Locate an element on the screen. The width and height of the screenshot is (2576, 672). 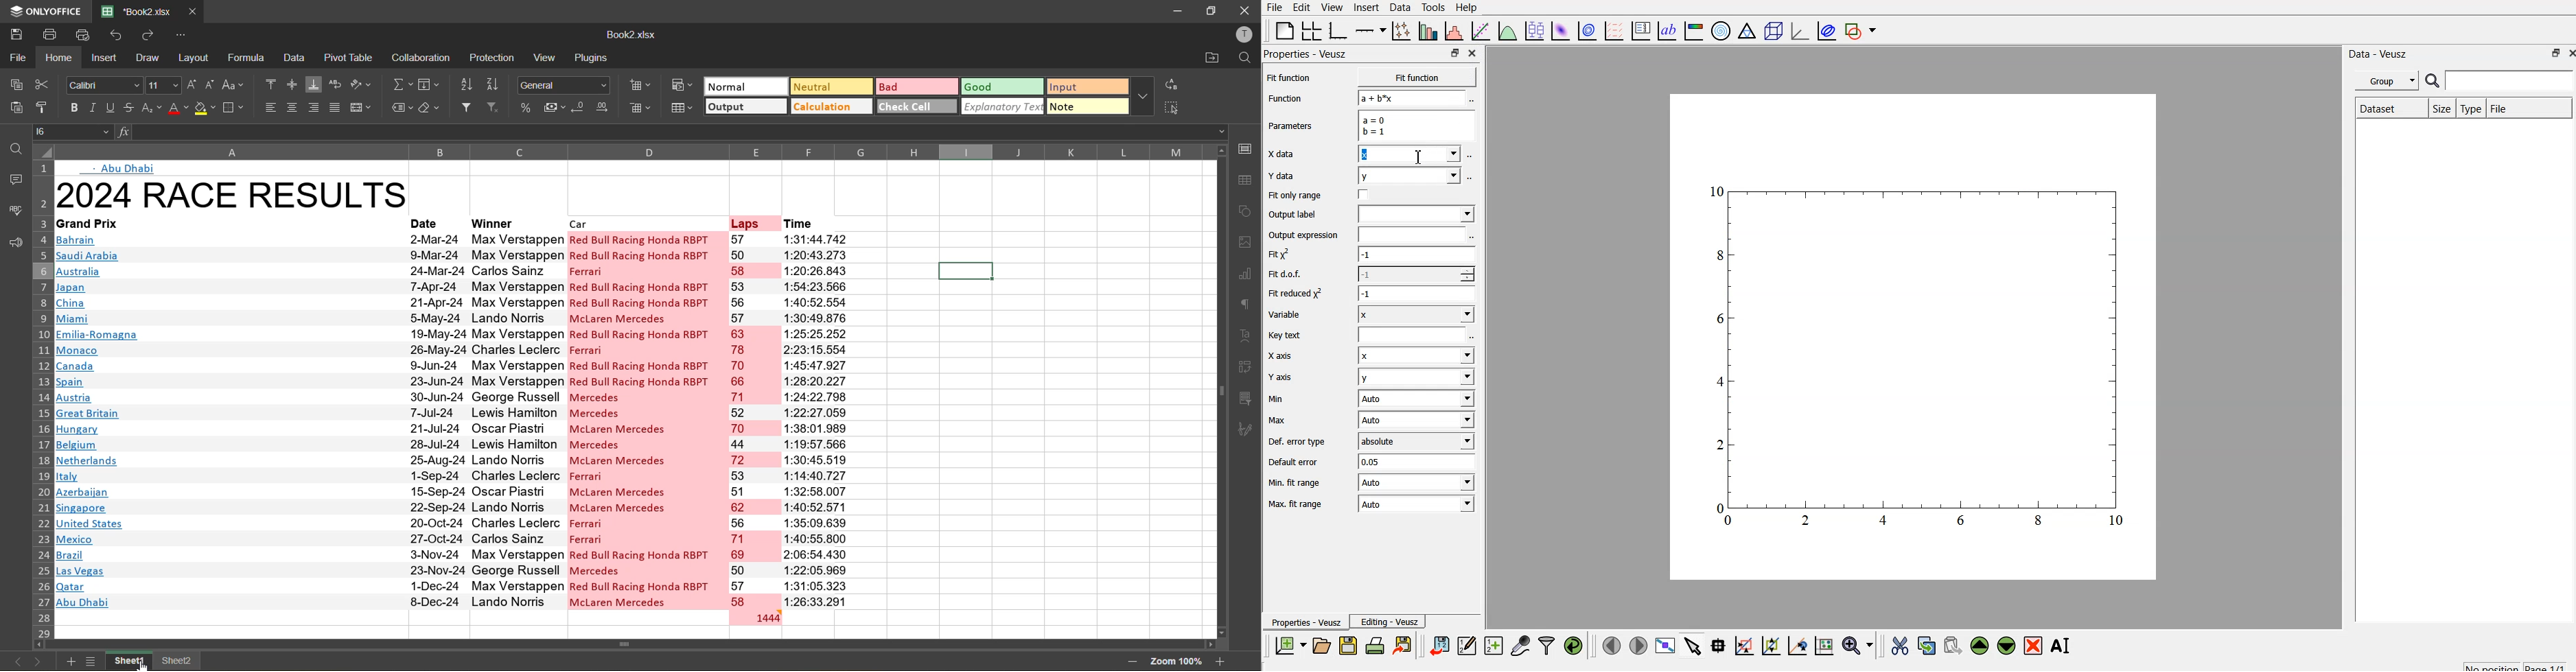
graph is located at coordinates (1917, 358).